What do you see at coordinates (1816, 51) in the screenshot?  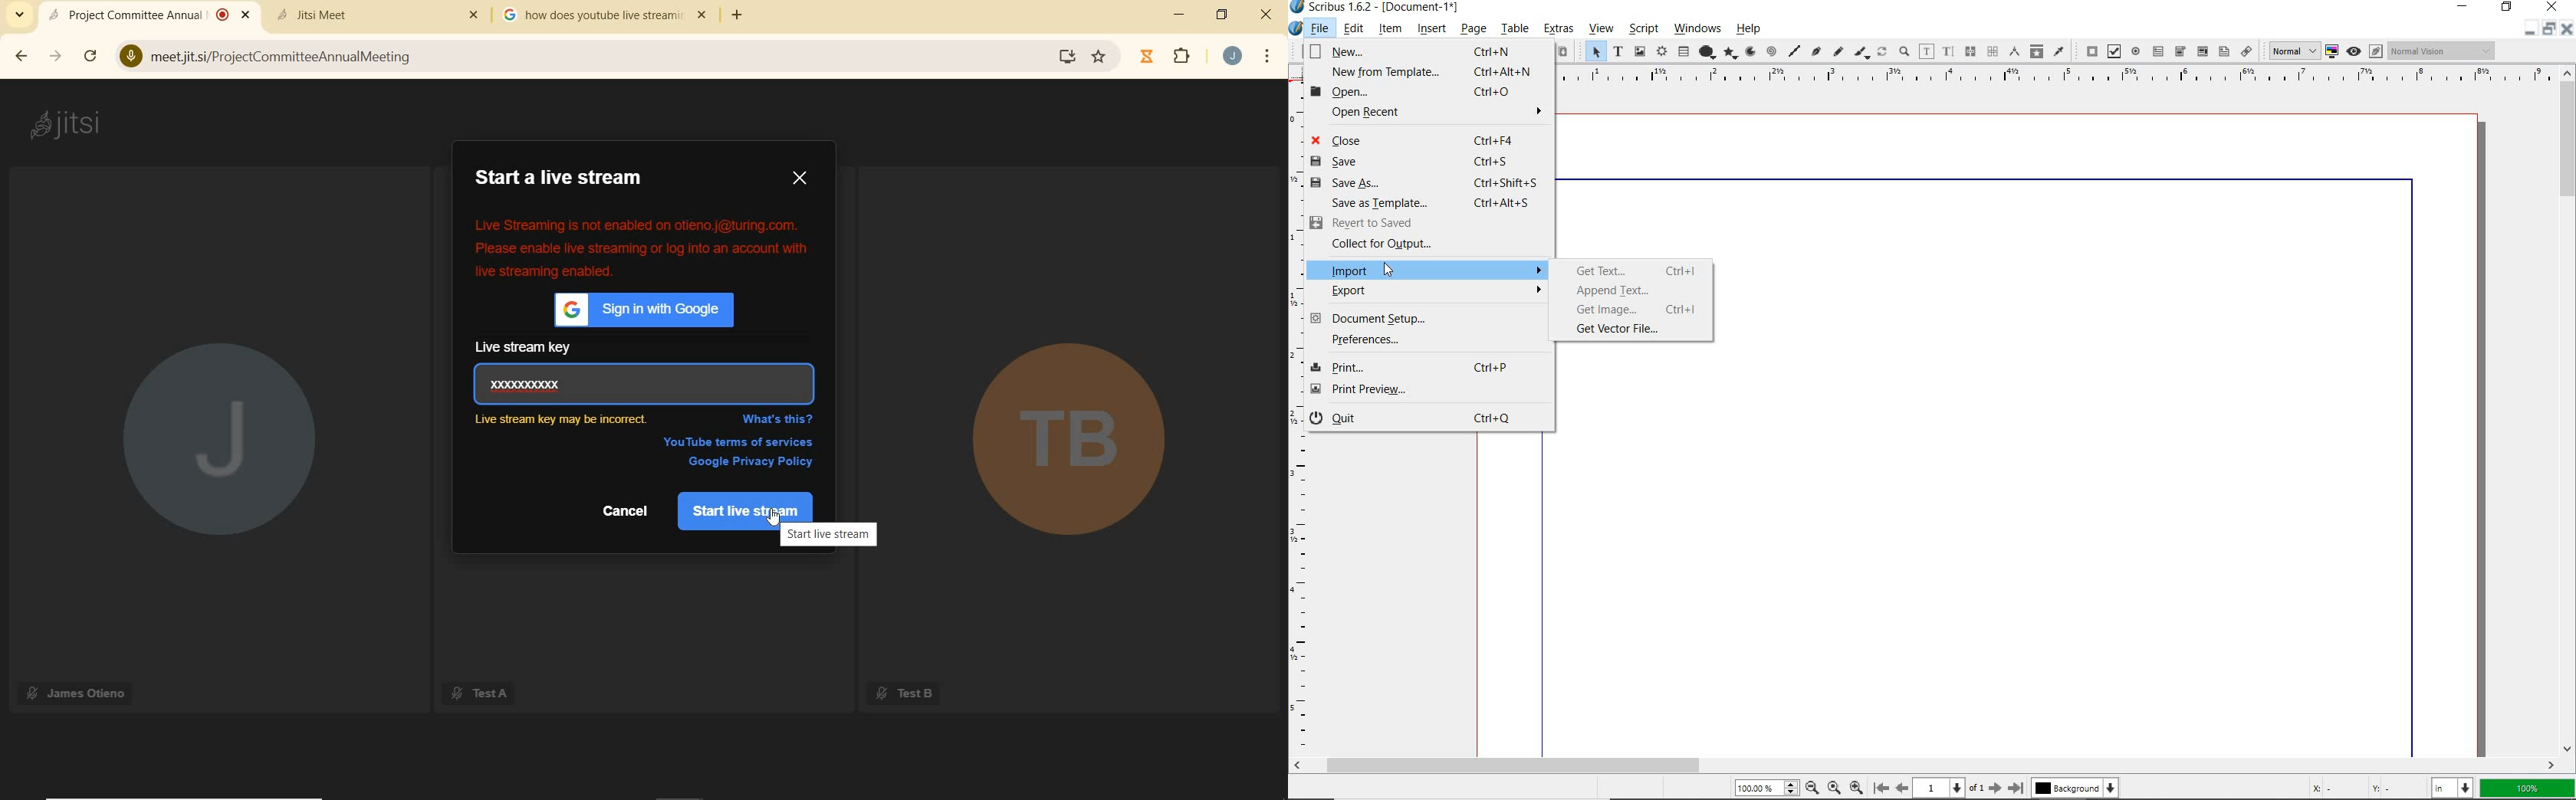 I see `Bezier curve` at bounding box center [1816, 51].